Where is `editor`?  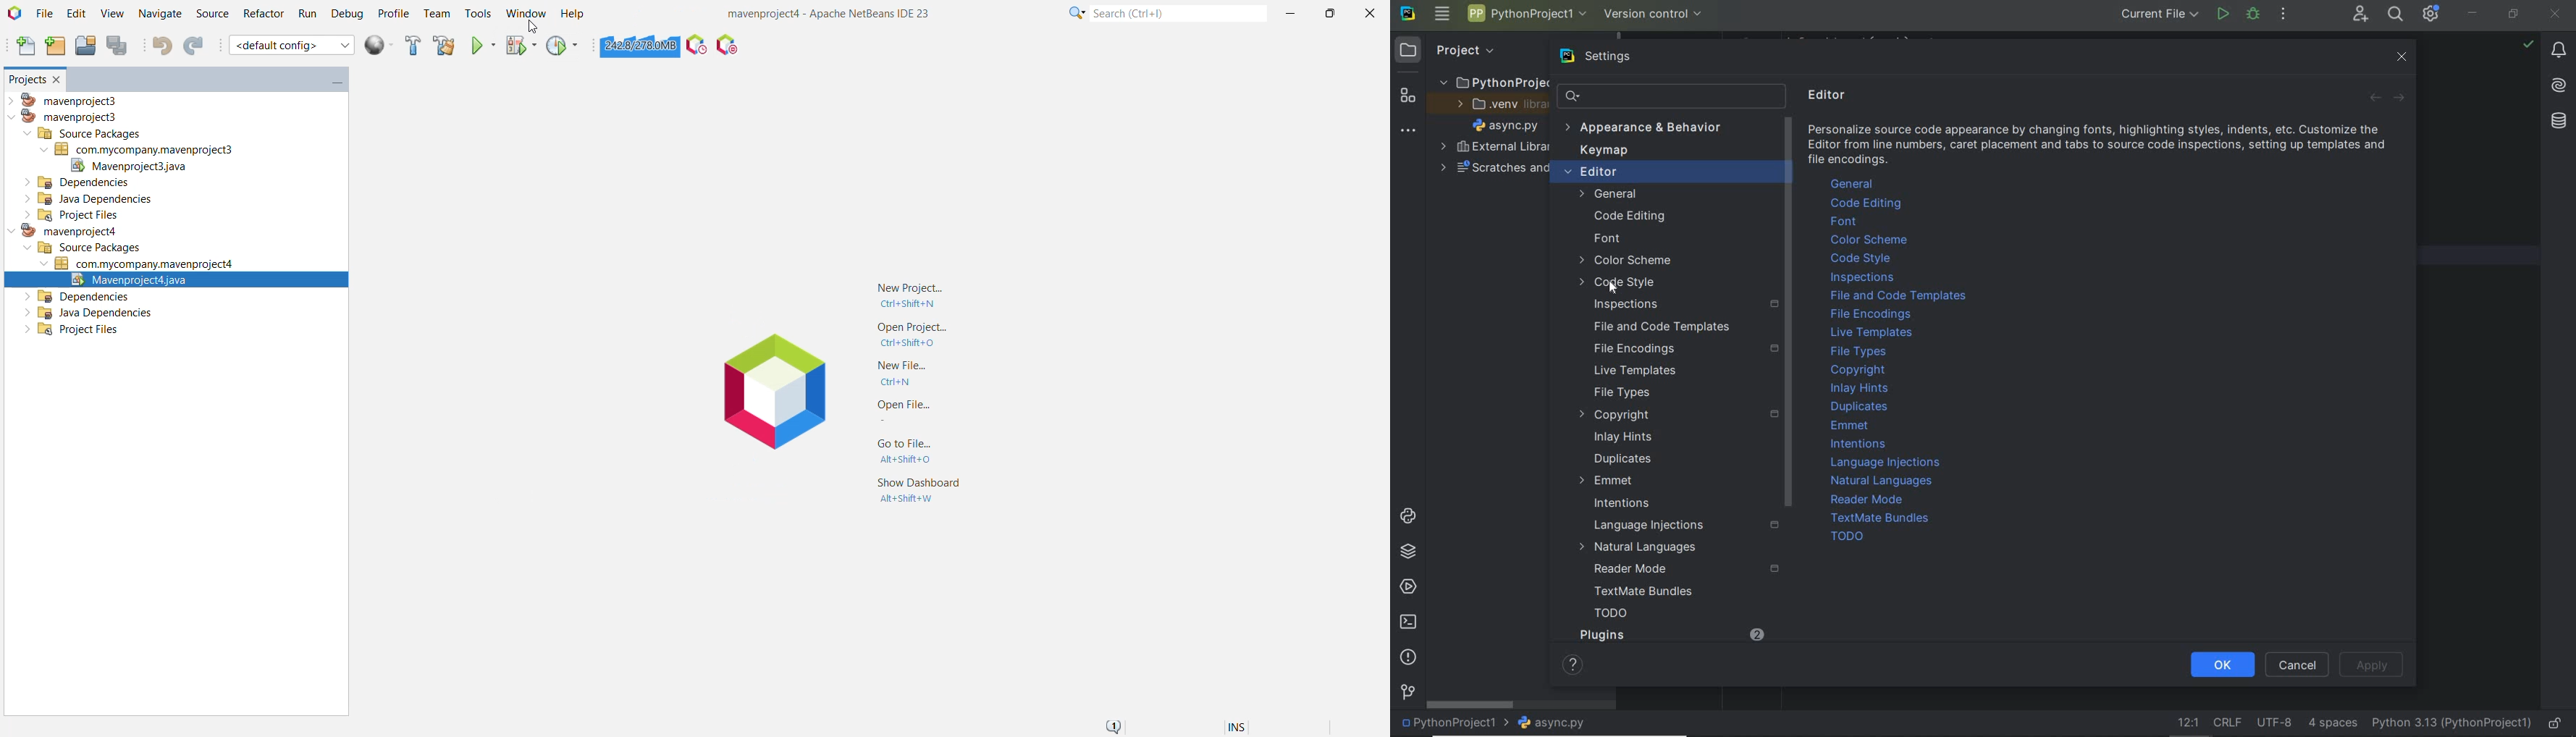
editor is located at coordinates (1830, 96).